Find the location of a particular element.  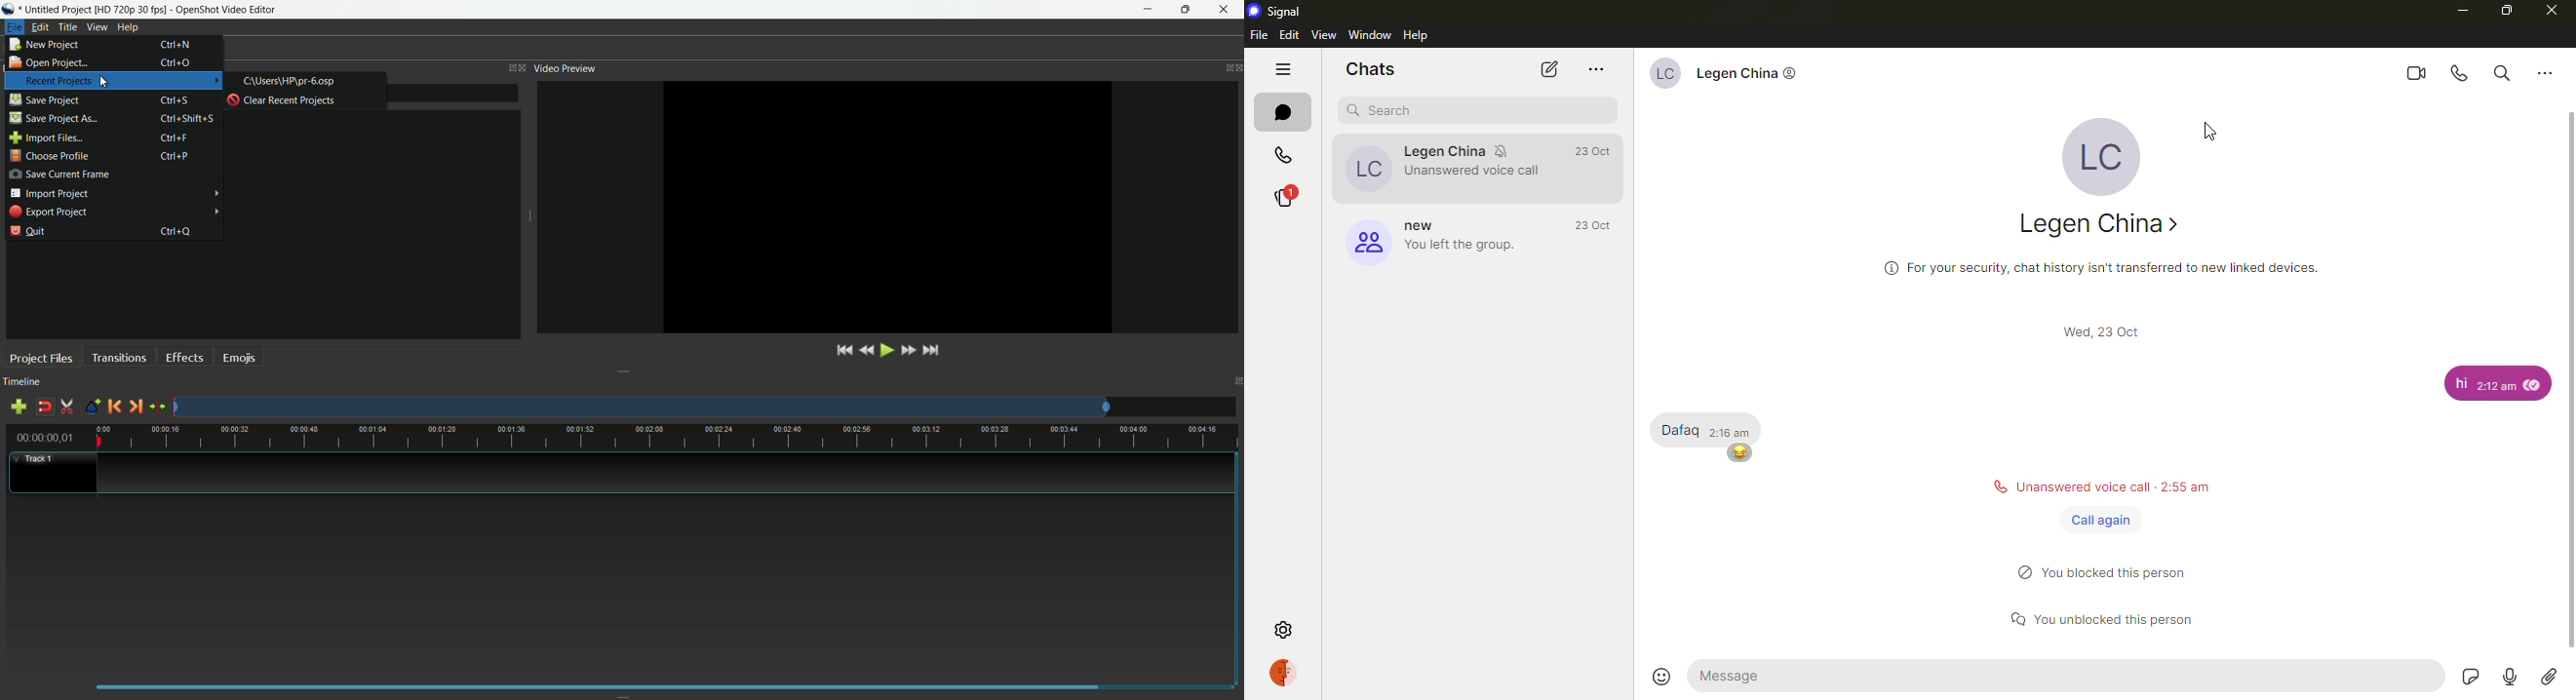

track preview is located at coordinates (640, 408).